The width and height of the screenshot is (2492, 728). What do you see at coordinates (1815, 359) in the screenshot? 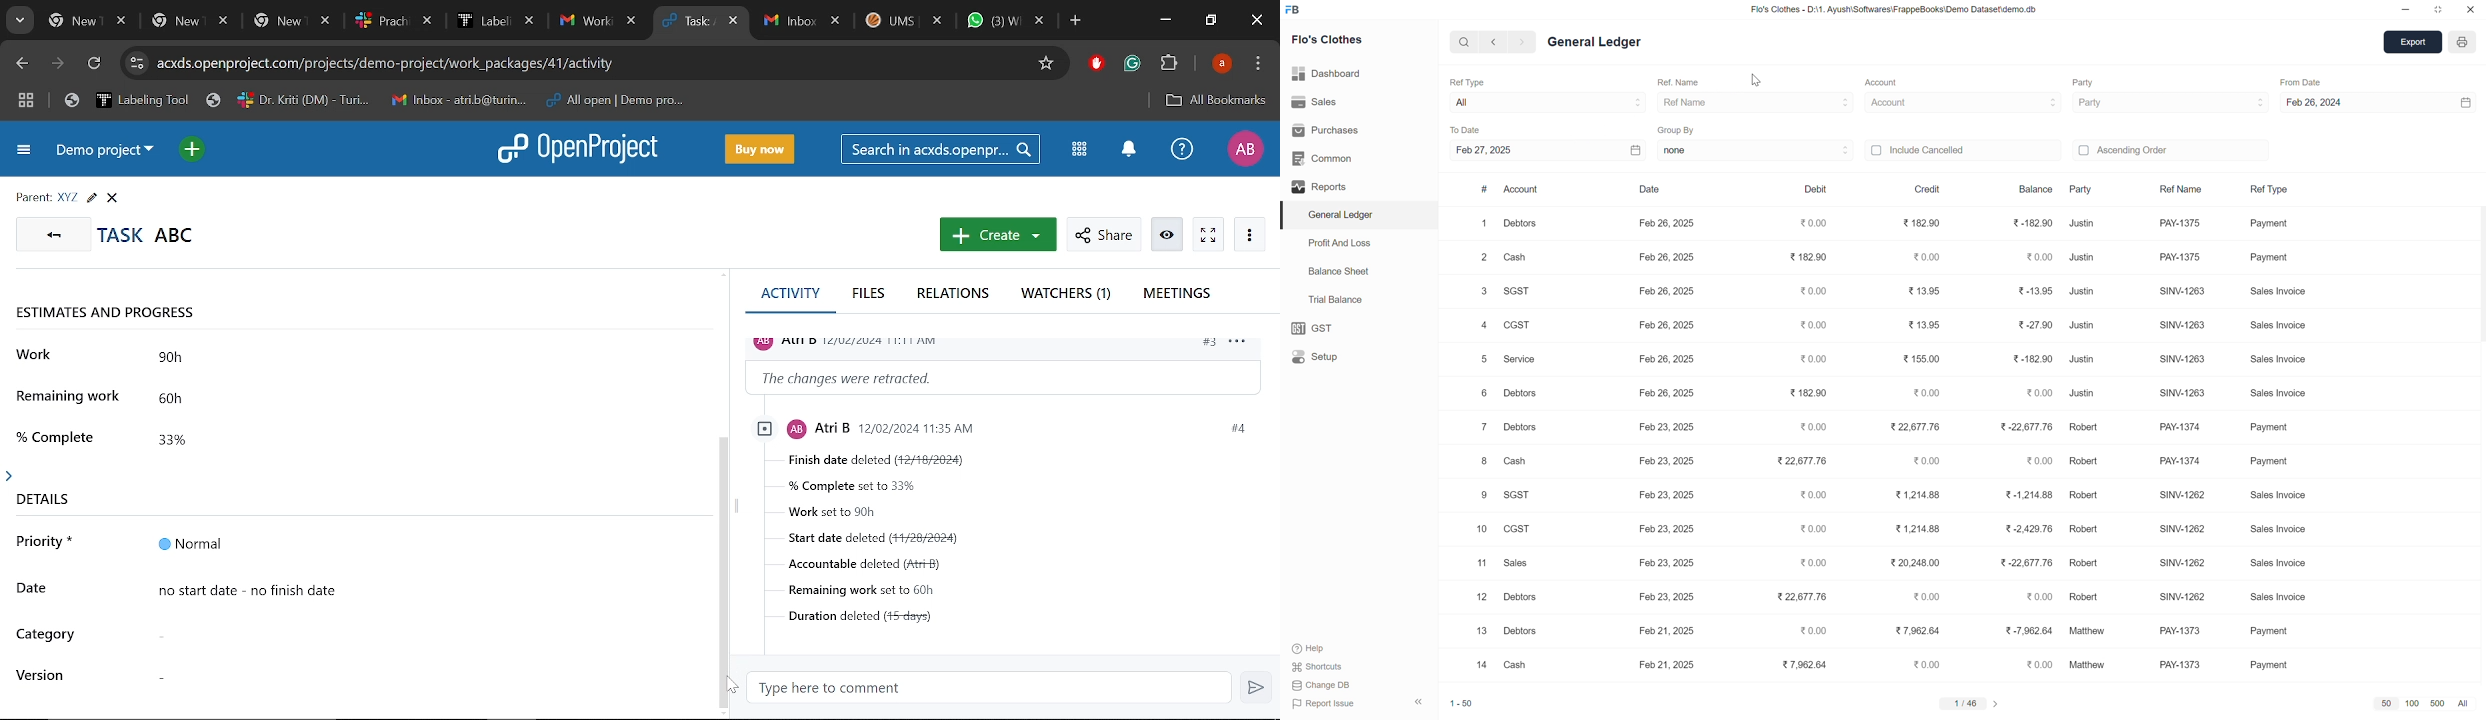
I see `0.00` at bounding box center [1815, 359].